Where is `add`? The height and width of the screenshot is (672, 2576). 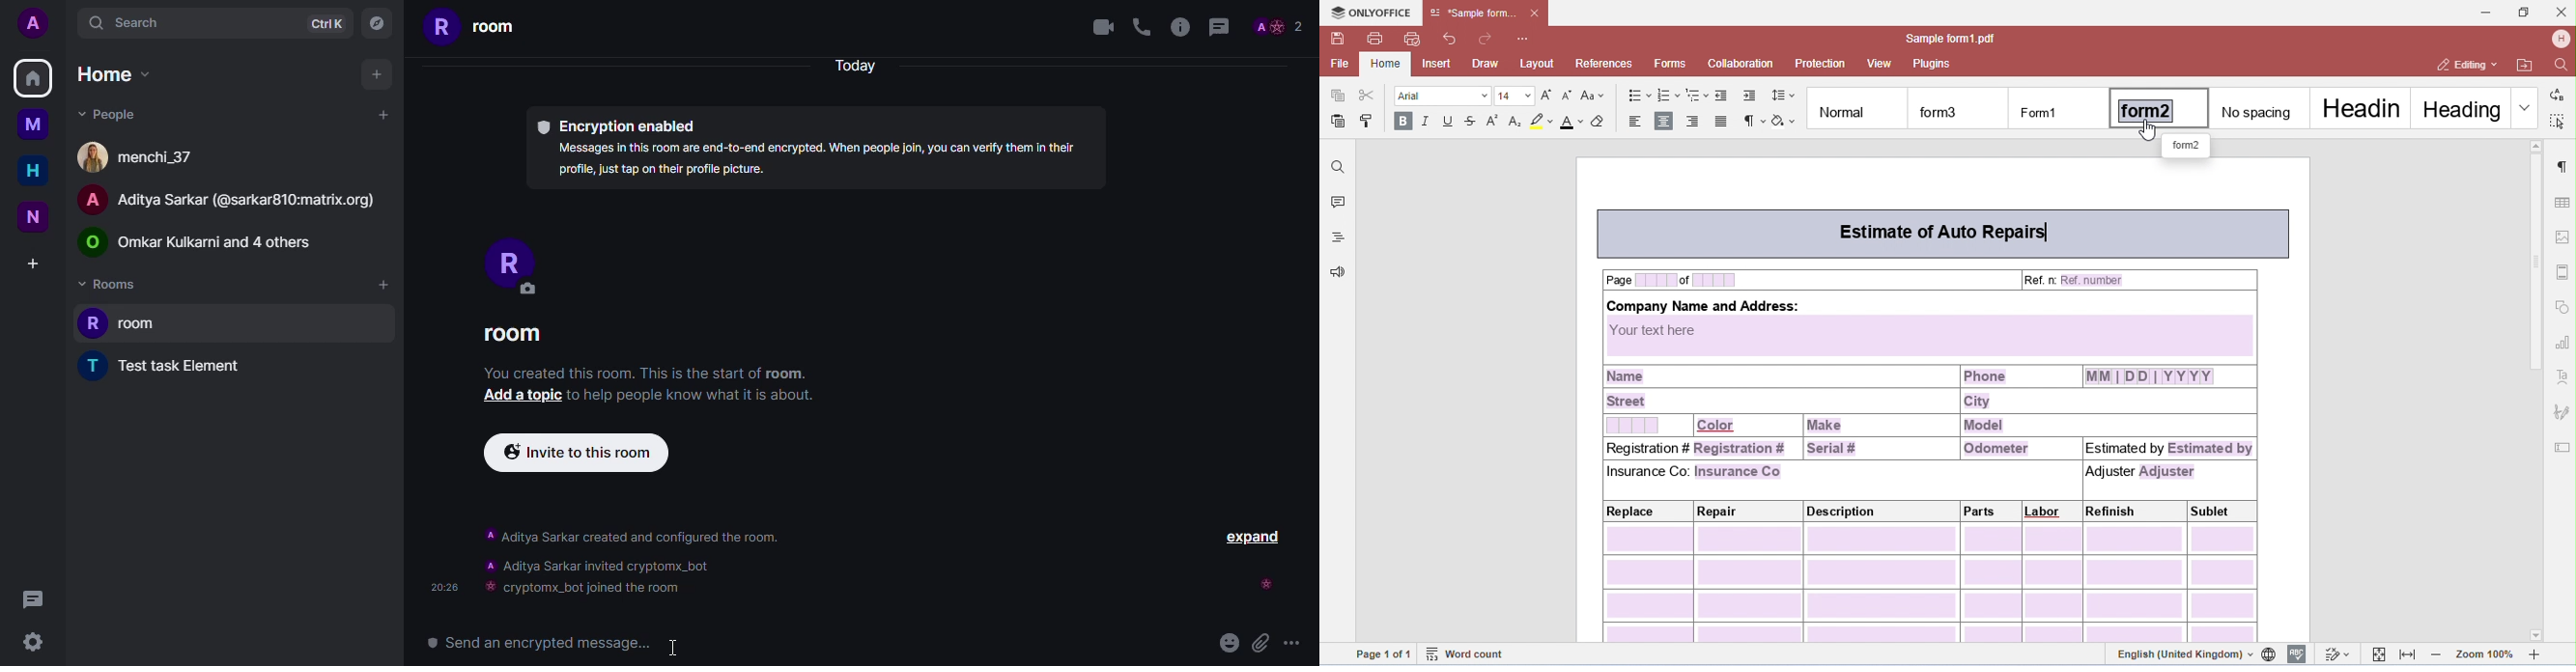 add is located at coordinates (384, 286).